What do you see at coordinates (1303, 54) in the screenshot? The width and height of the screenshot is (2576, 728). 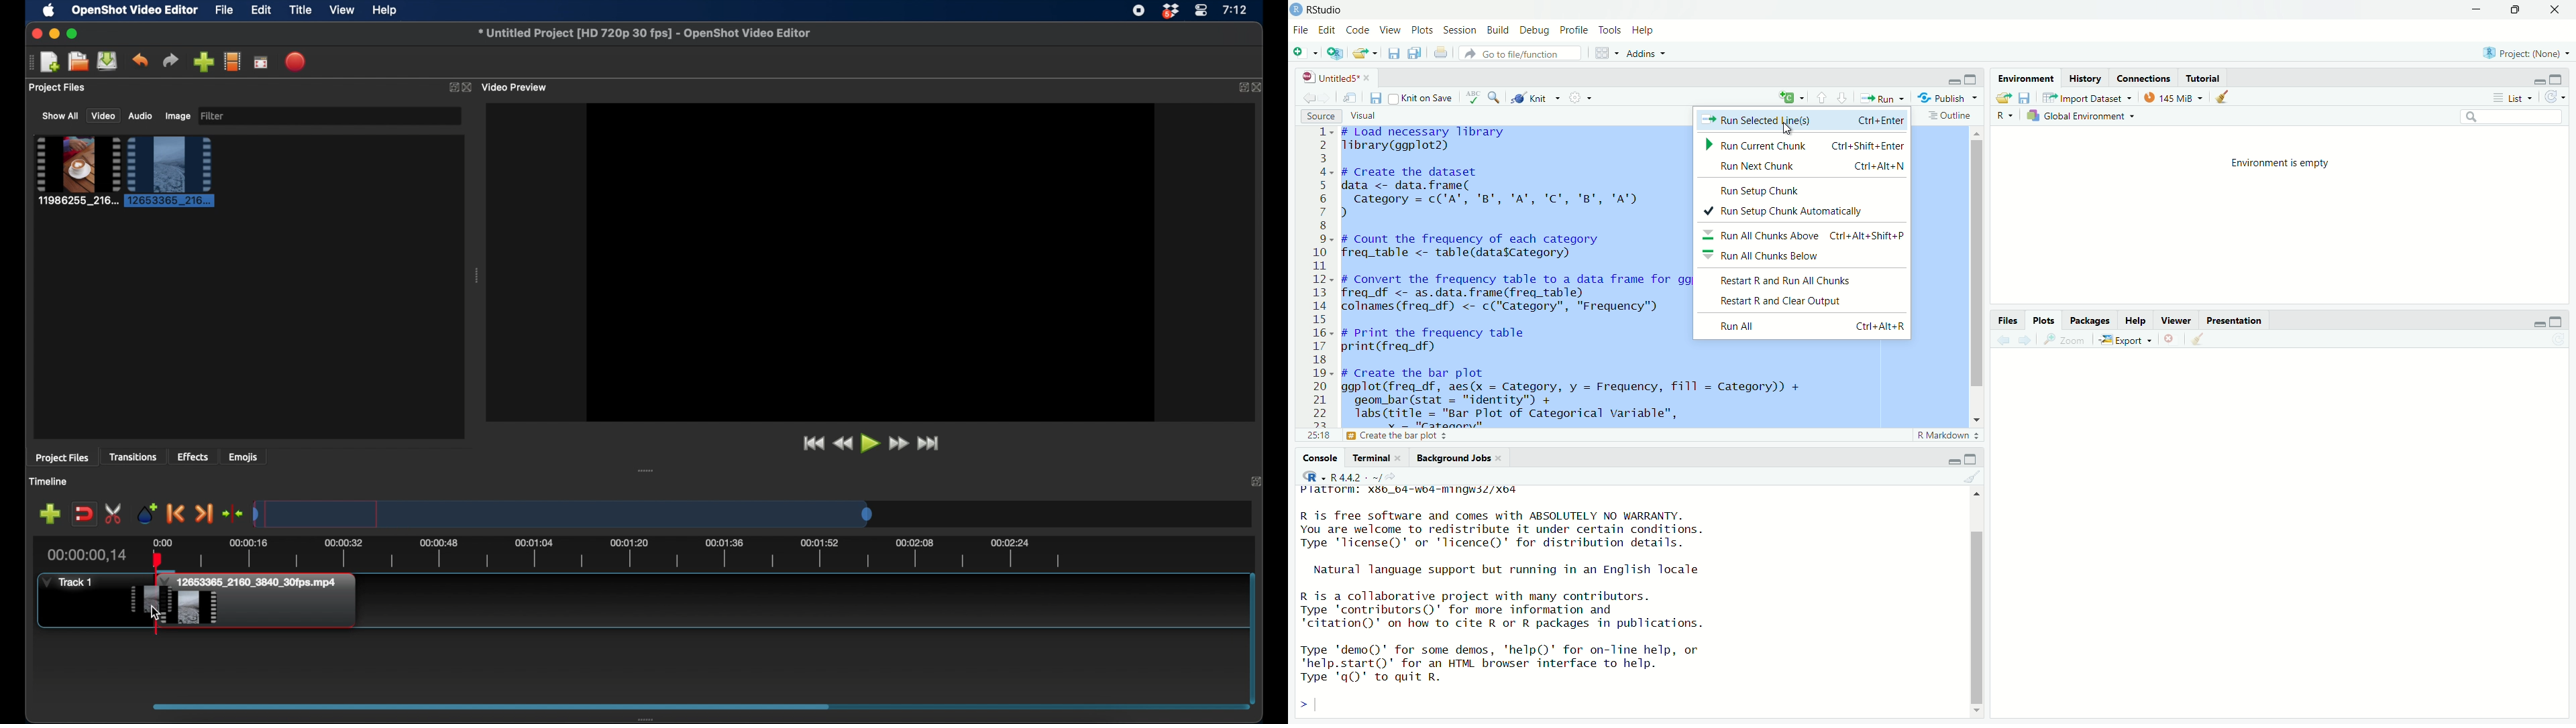 I see `new file` at bounding box center [1303, 54].